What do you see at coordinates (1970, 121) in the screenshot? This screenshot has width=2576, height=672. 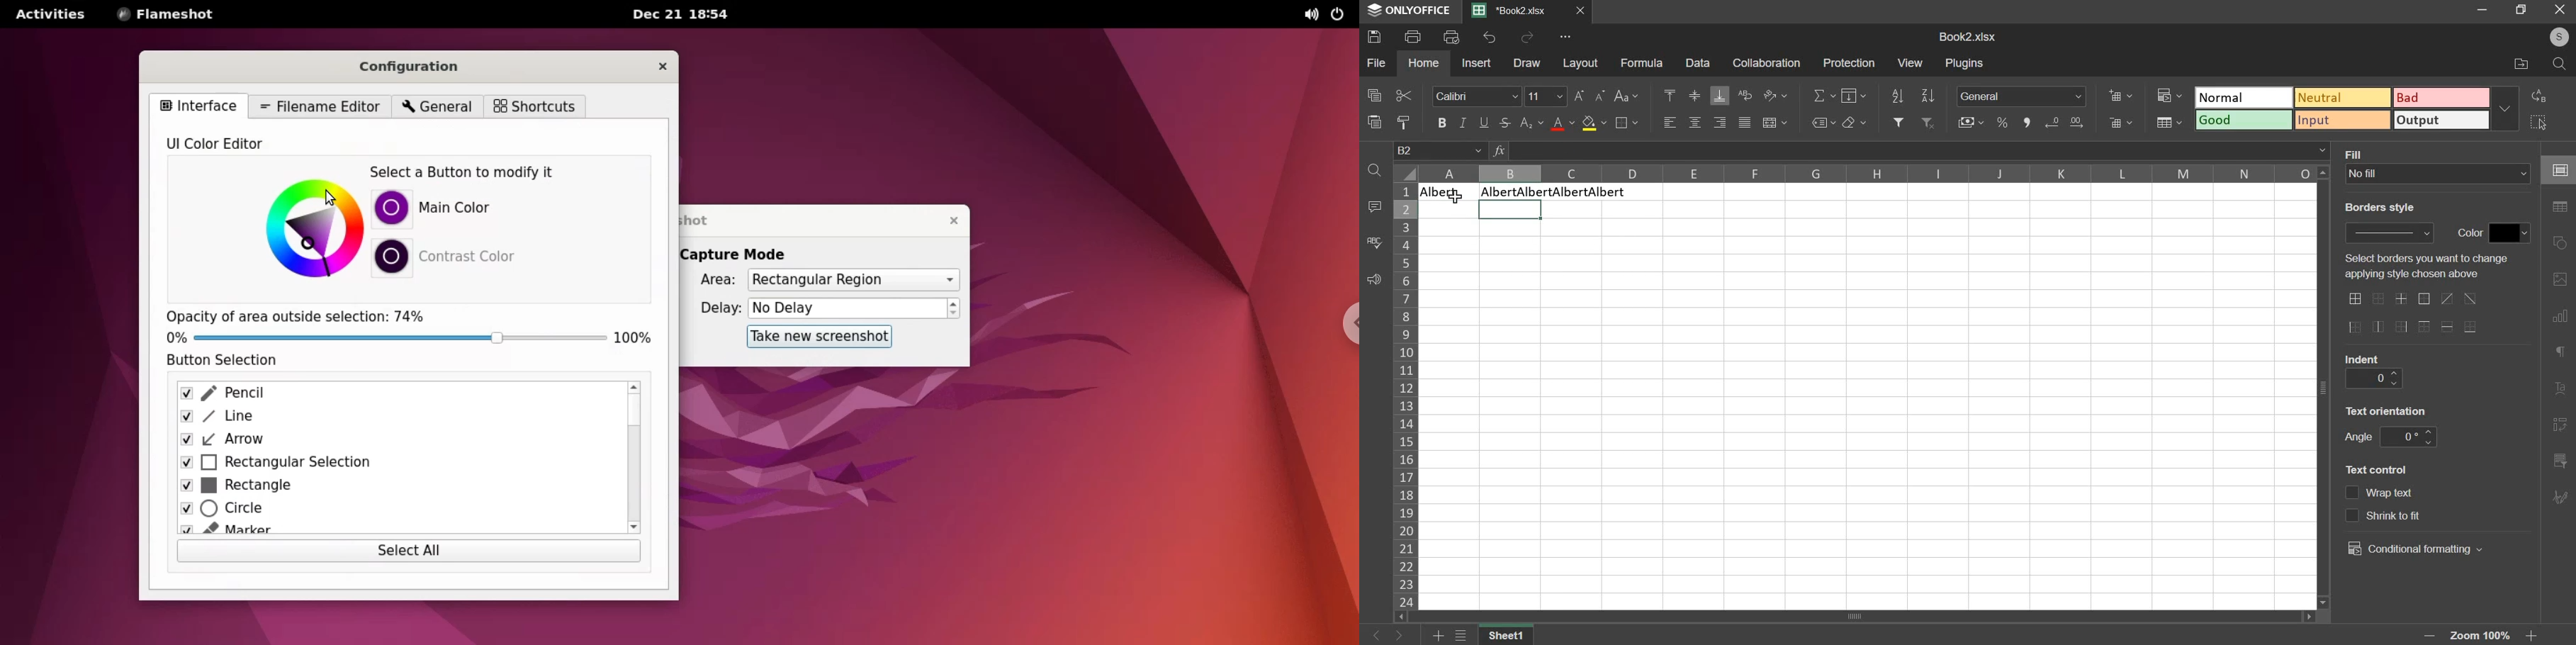 I see `accounting style` at bounding box center [1970, 121].